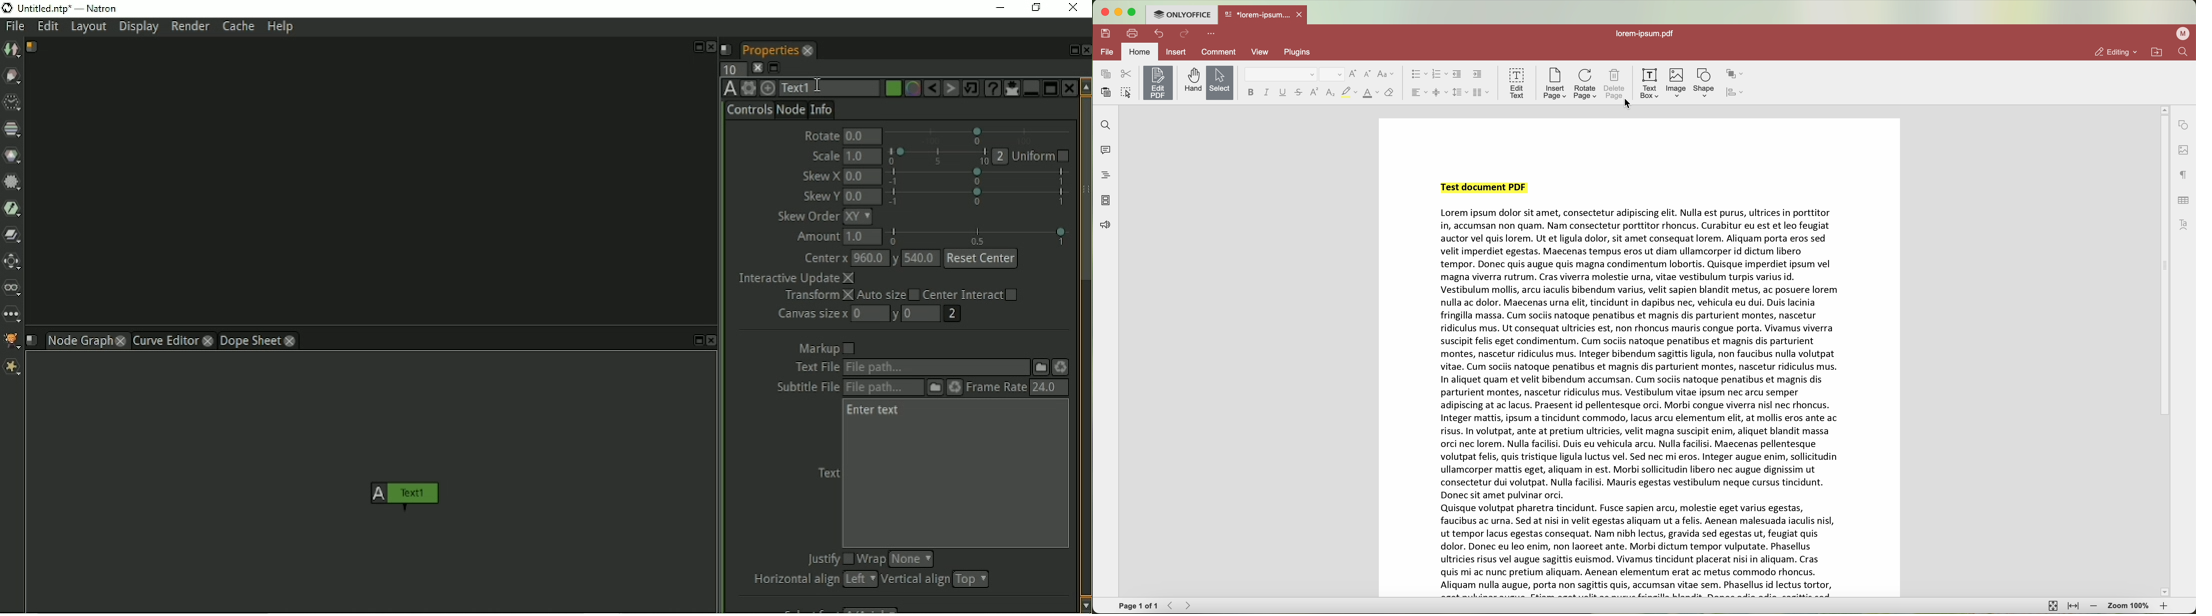  Describe the element at coordinates (1354, 73) in the screenshot. I see `increment font size` at that location.